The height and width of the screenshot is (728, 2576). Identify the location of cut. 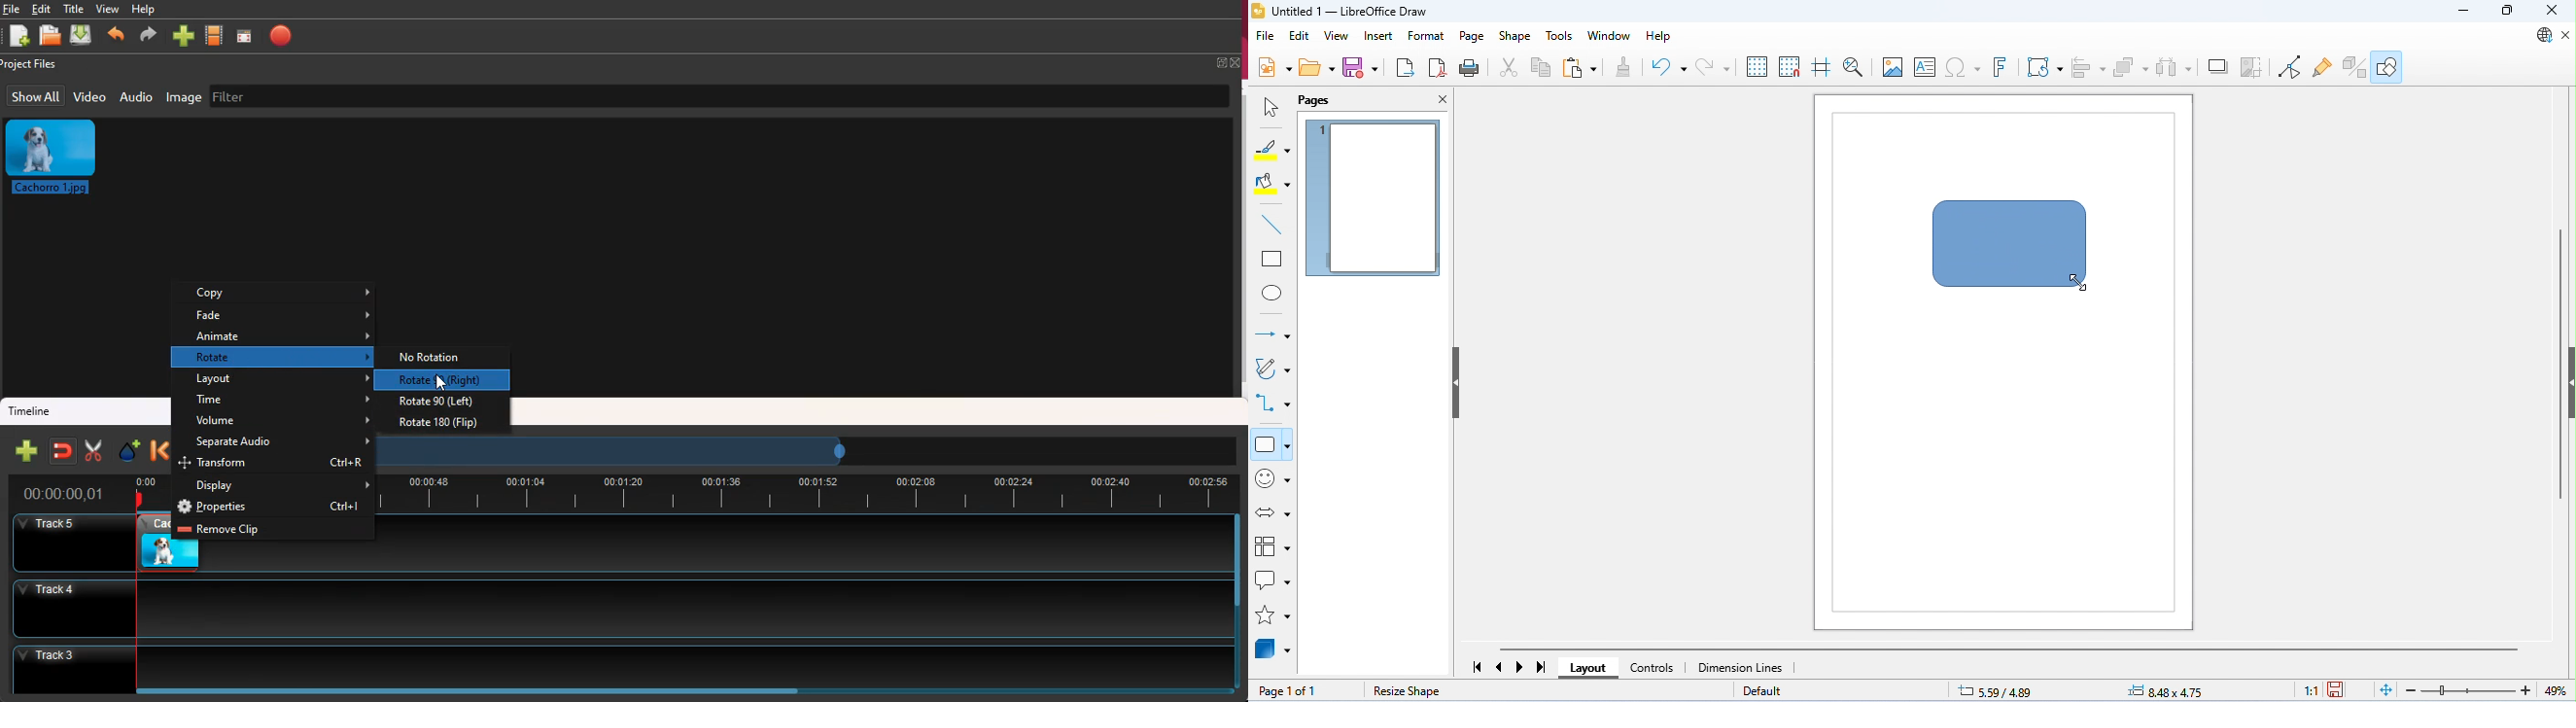
(93, 451).